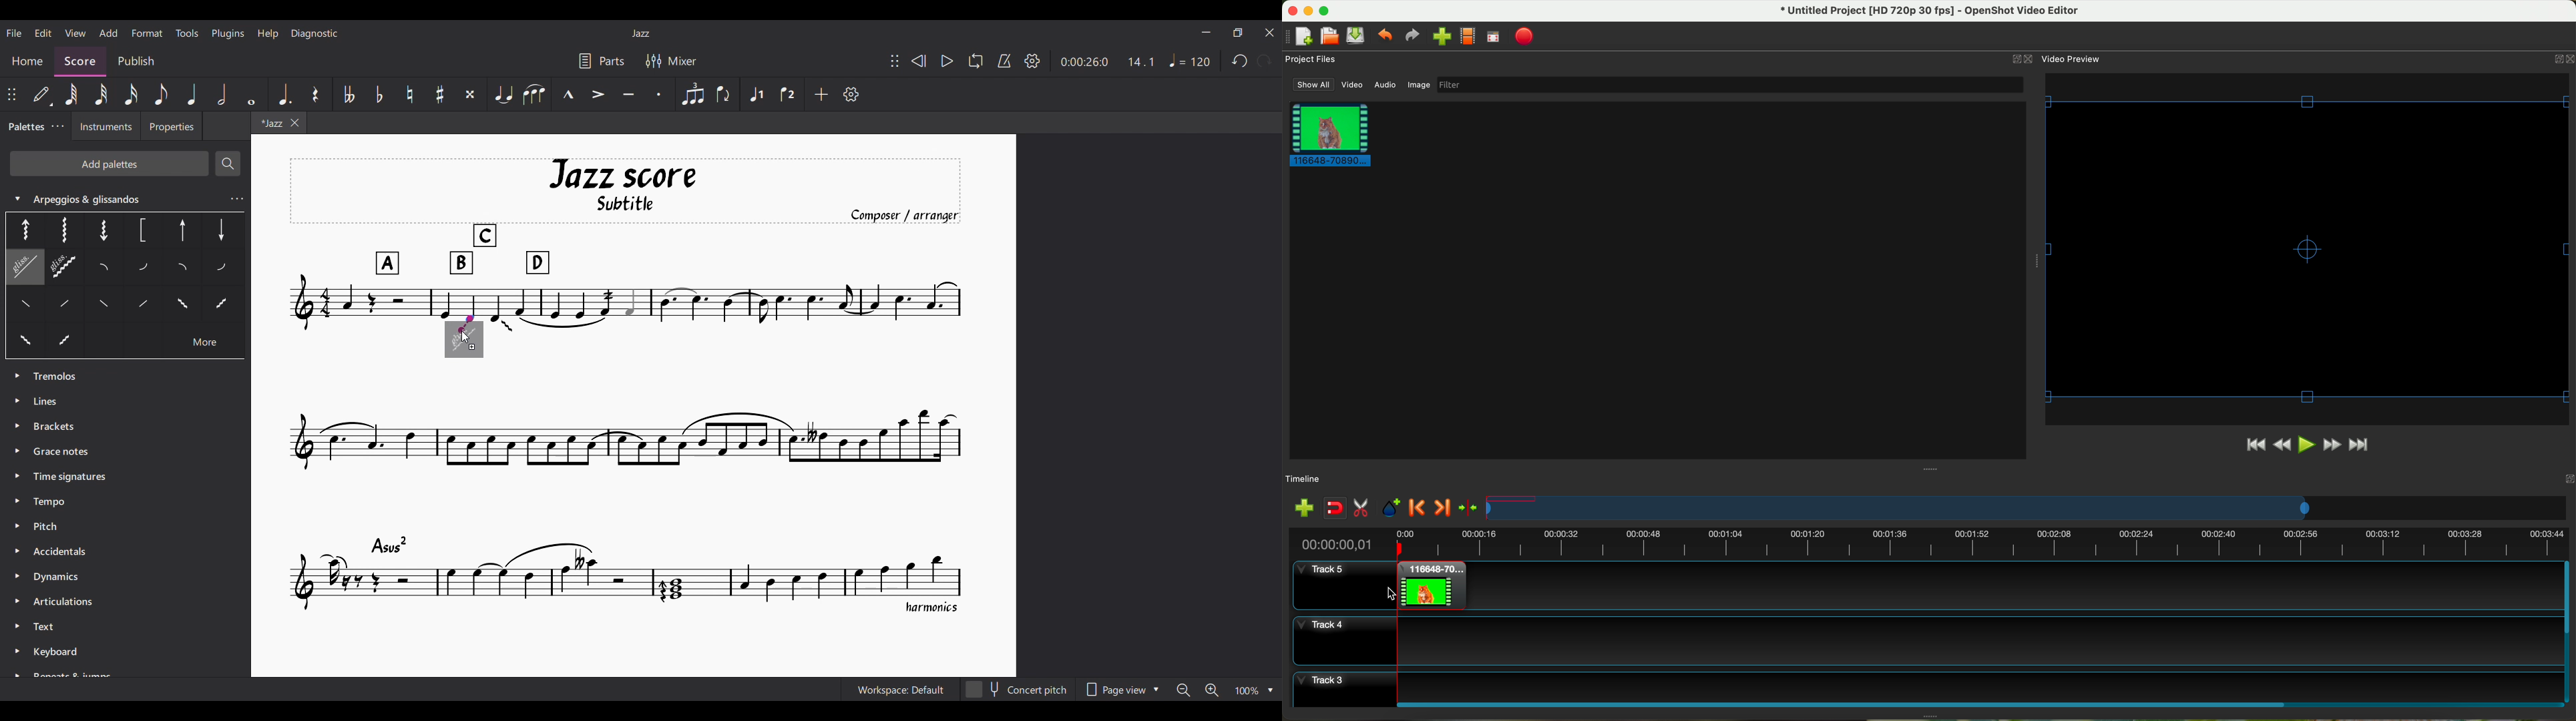  I want to click on Tenuto, so click(629, 94).